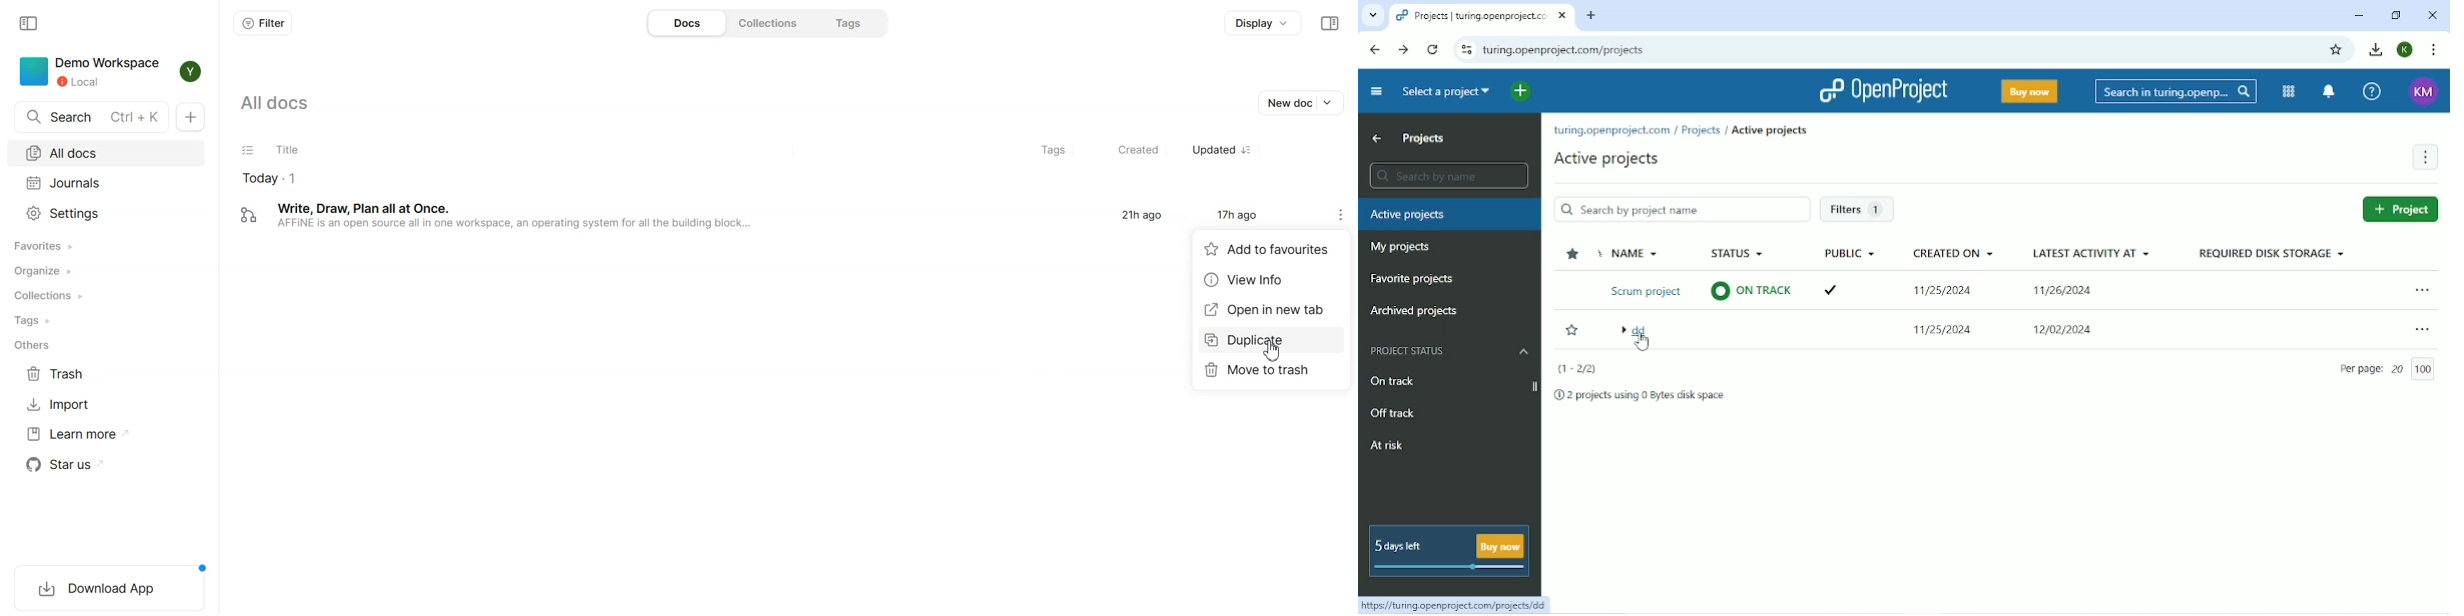 Image resolution: width=2464 pixels, height=616 pixels. I want to click on Per page, so click(2387, 369).